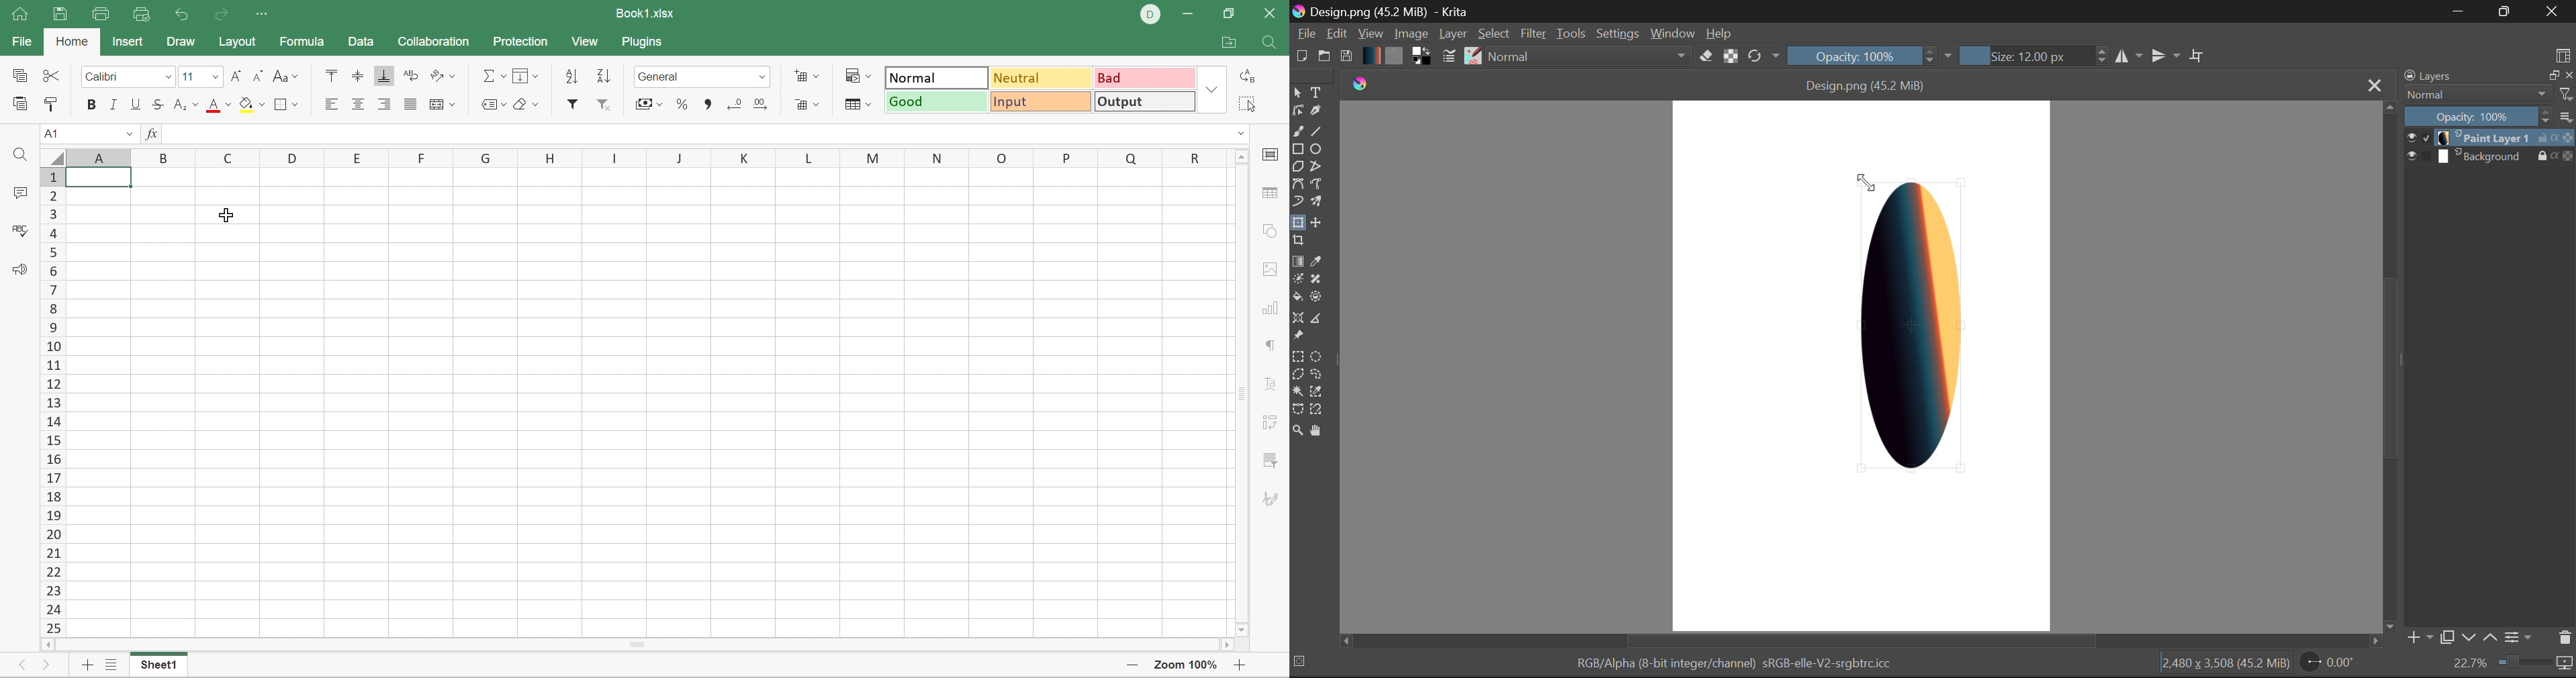 The width and height of the screenshot is (2576, 700). I want to click on Quick Print, so click(144, 15).